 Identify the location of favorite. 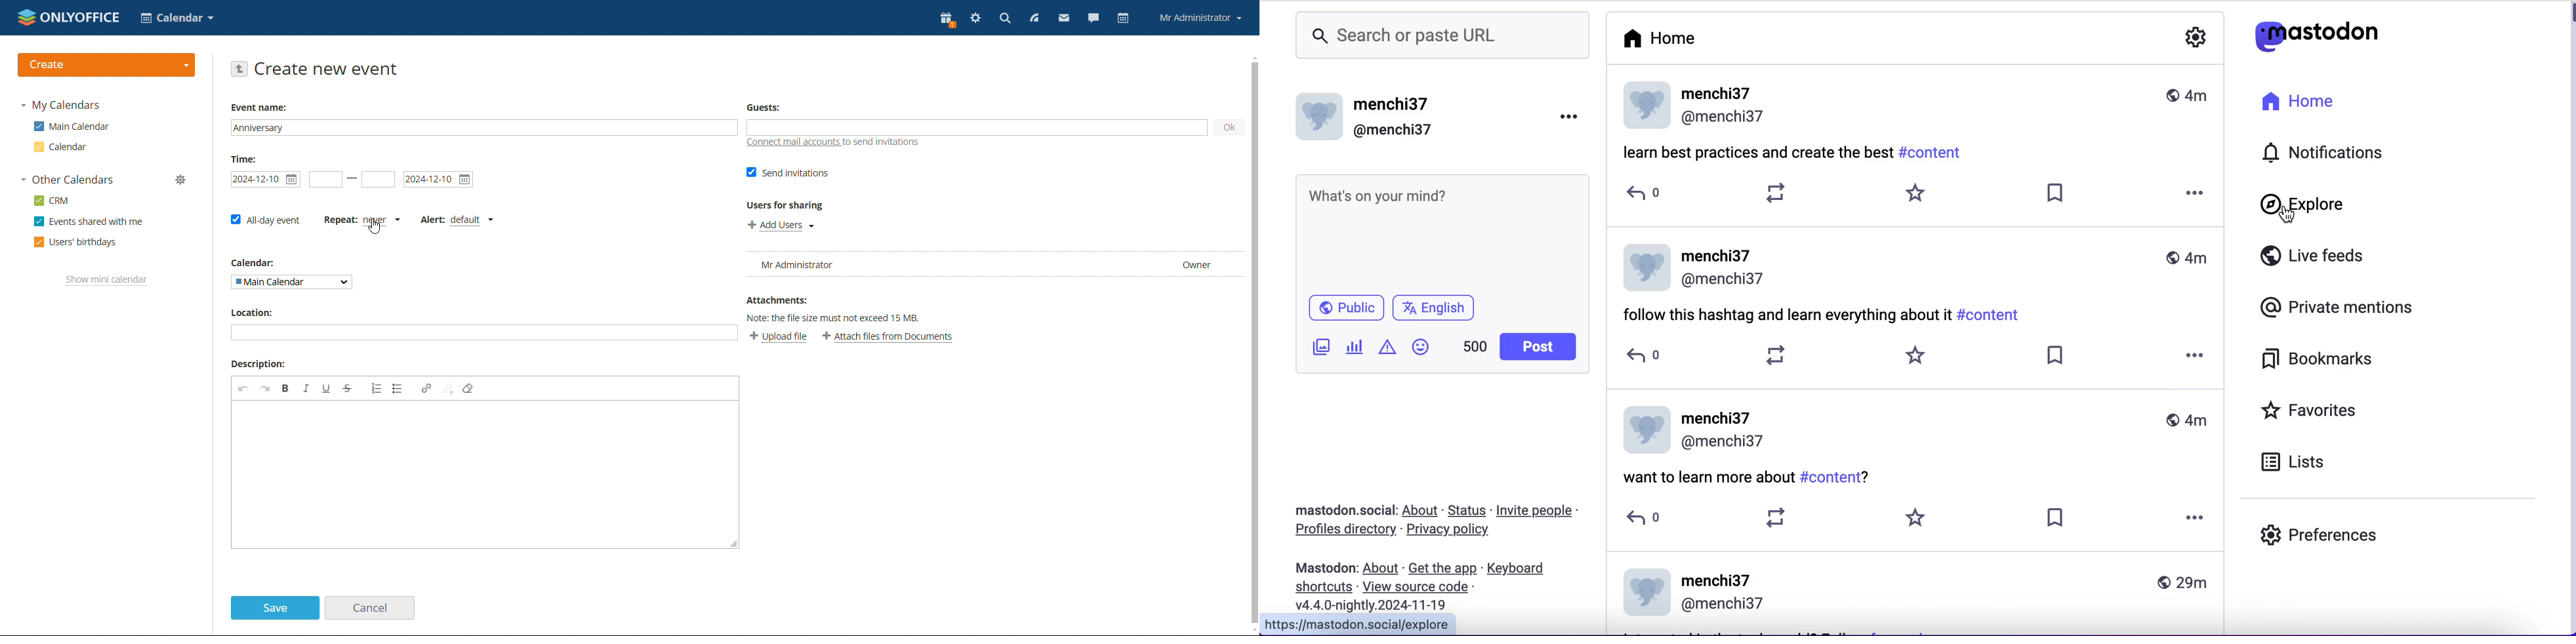
(1913, 195).